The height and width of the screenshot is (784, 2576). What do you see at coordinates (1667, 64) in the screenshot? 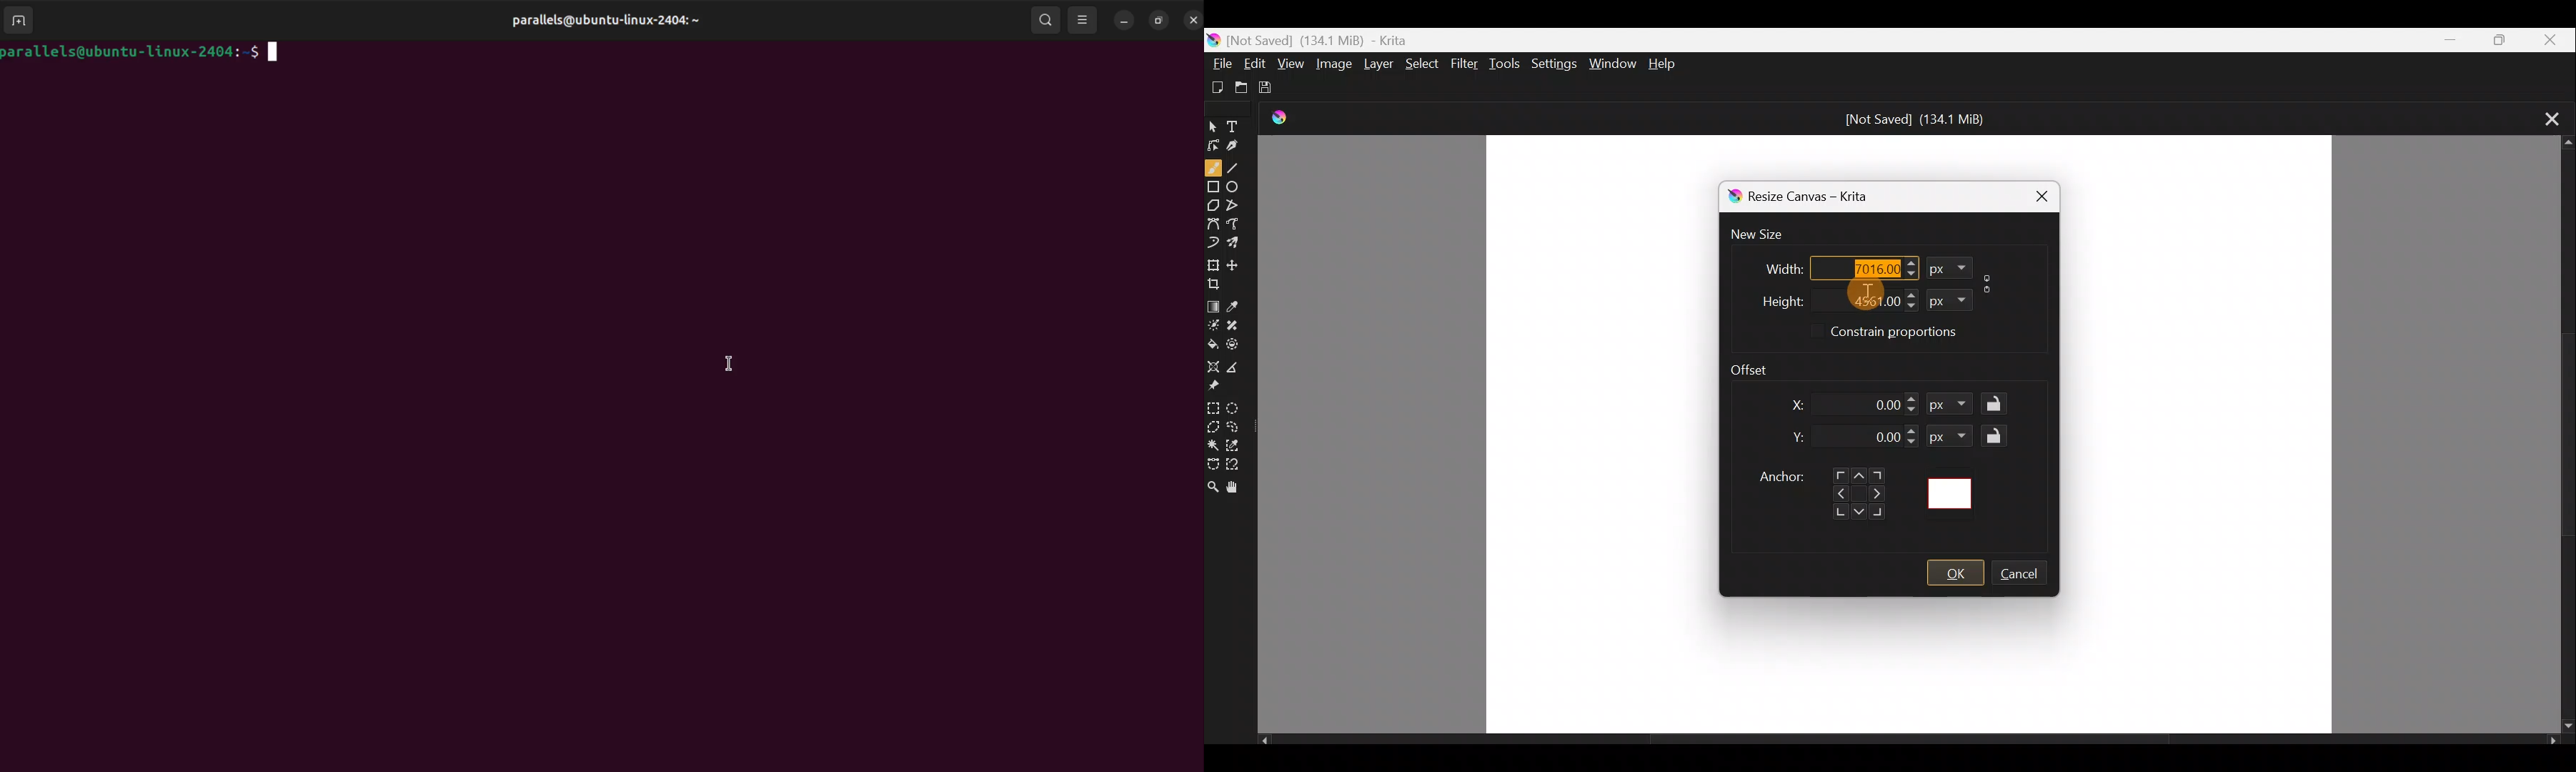
I see `Help` at bounding box center [1667, 64].